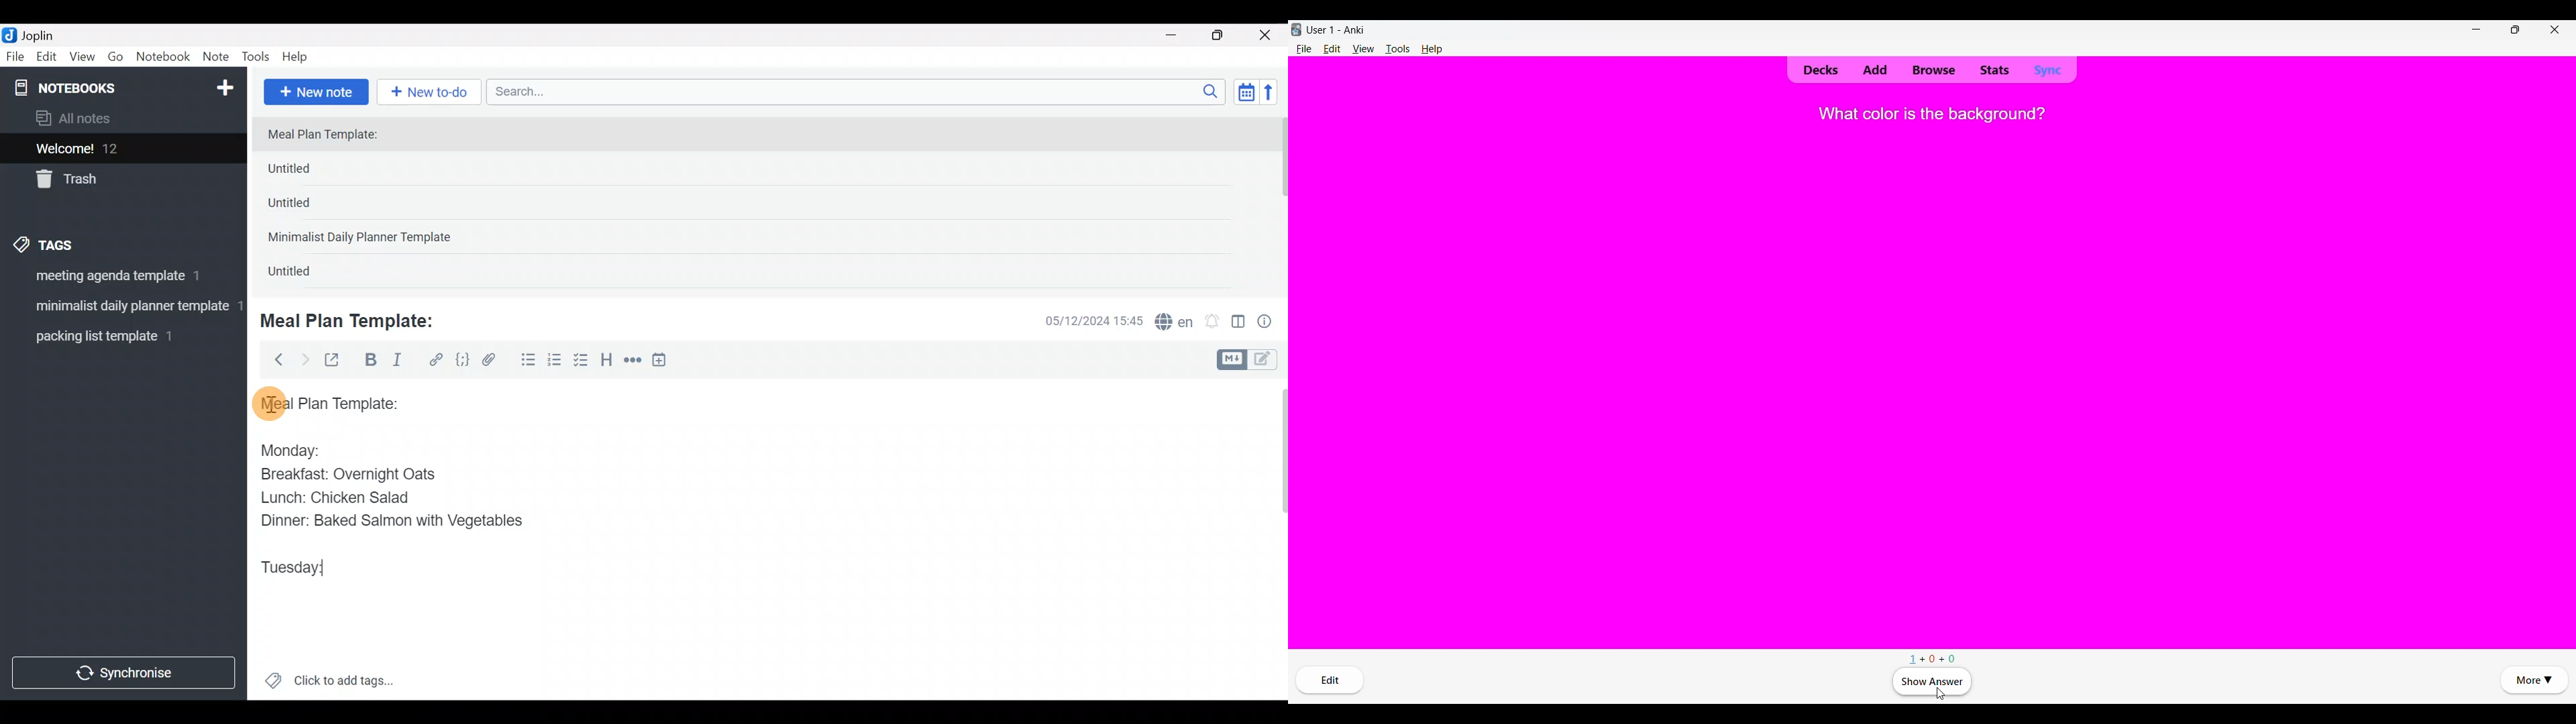 The width and height of the screenshot is (2576, 728). I want to click on Tags, so click(75, 243).